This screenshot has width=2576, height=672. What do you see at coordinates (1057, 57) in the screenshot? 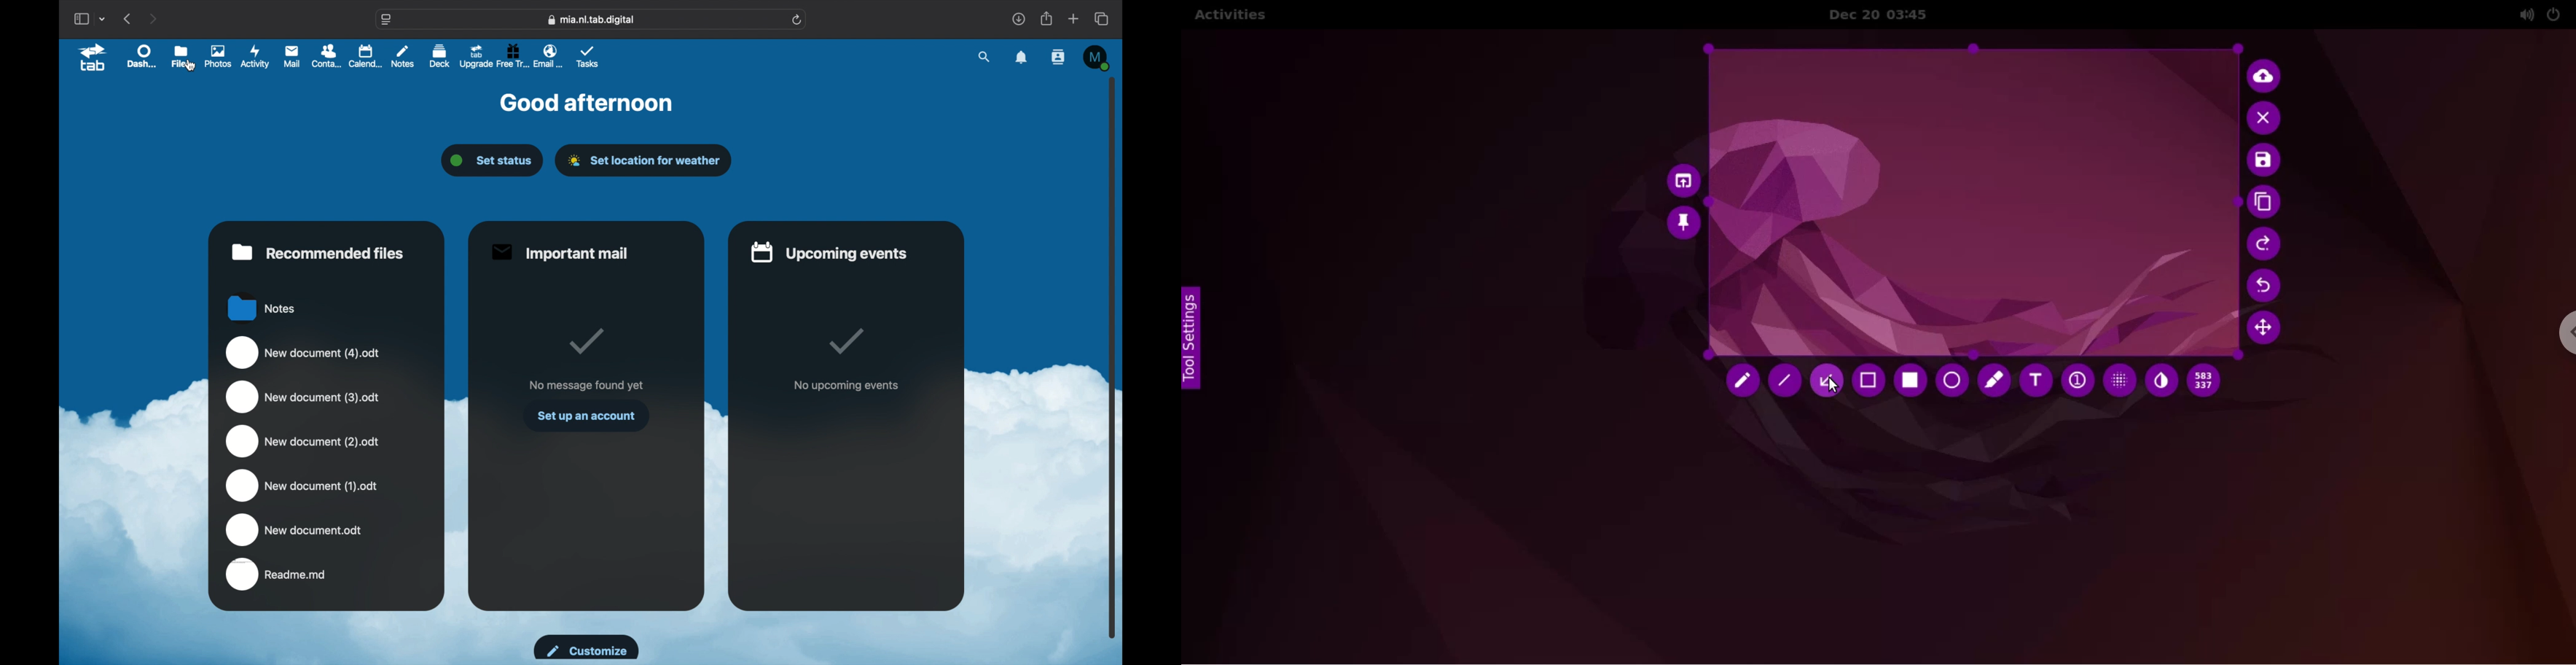
I see `contacts` at bounding box center [1057, 57].